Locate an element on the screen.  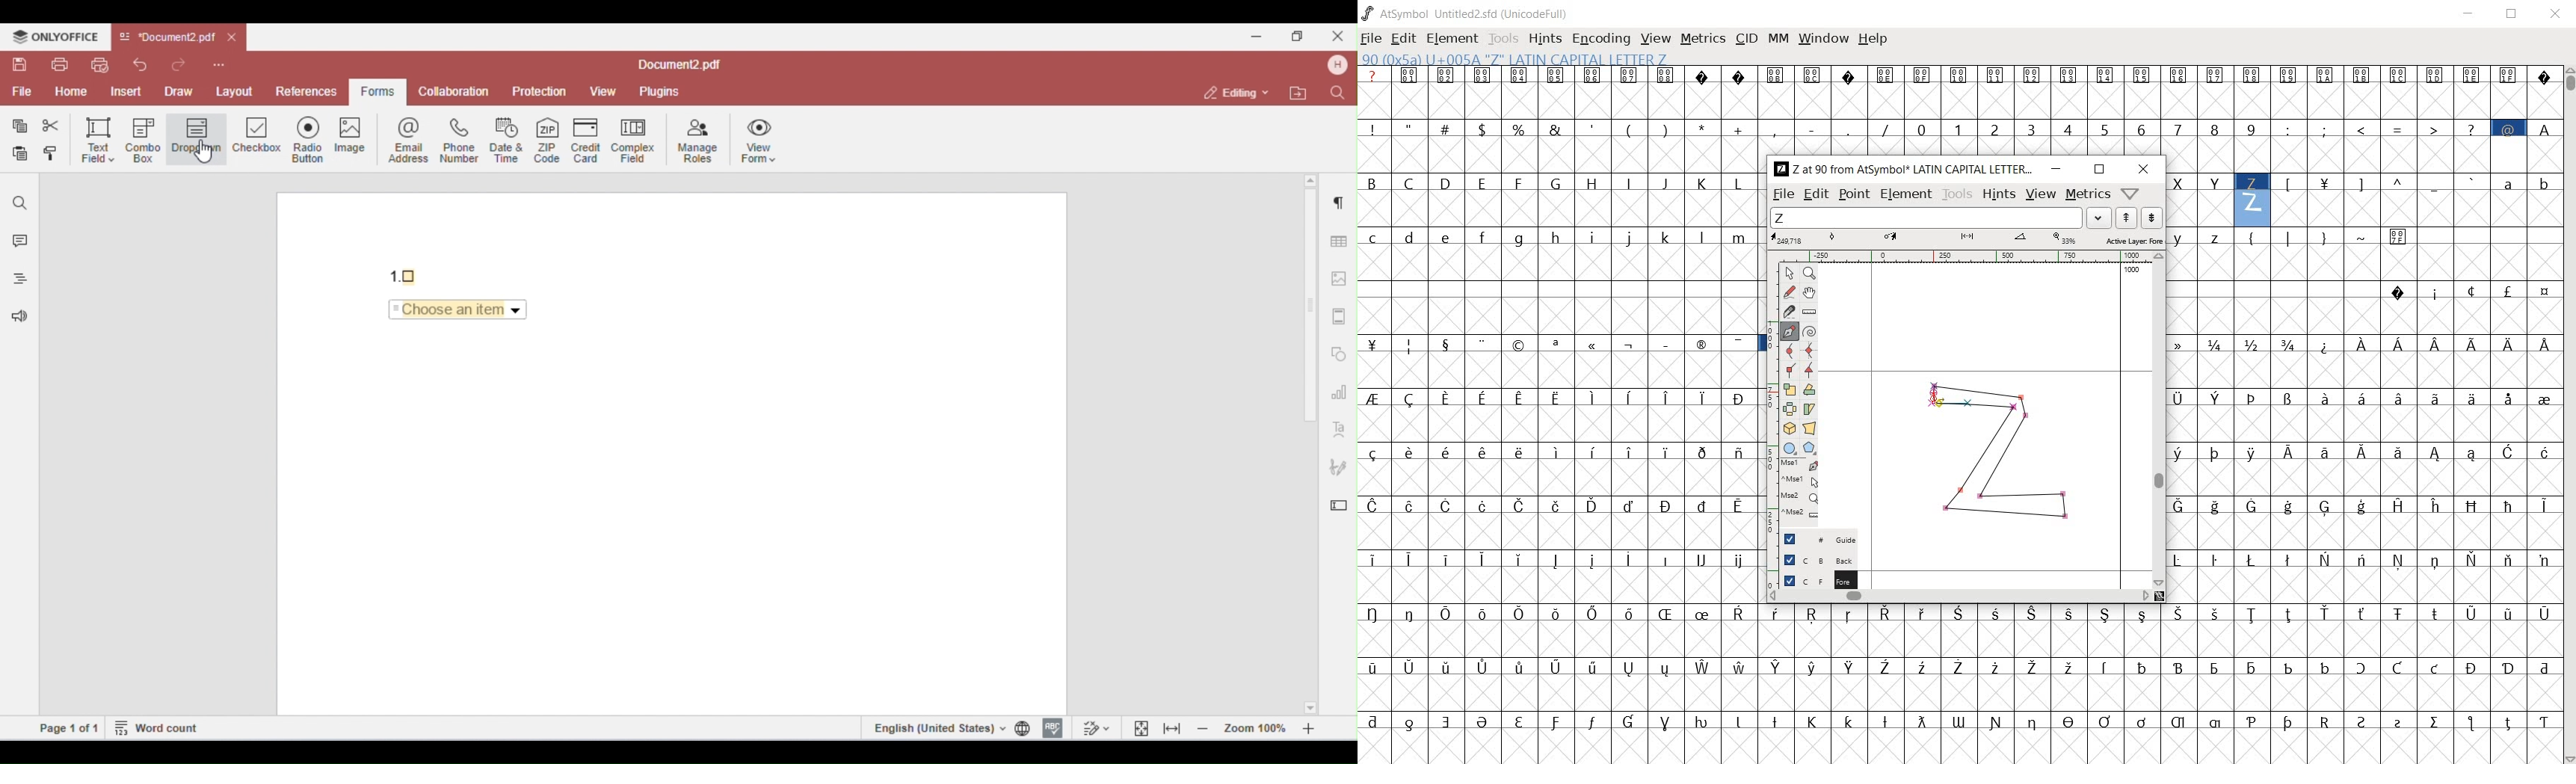
glyph characters is located at coordinates (2364, 414).